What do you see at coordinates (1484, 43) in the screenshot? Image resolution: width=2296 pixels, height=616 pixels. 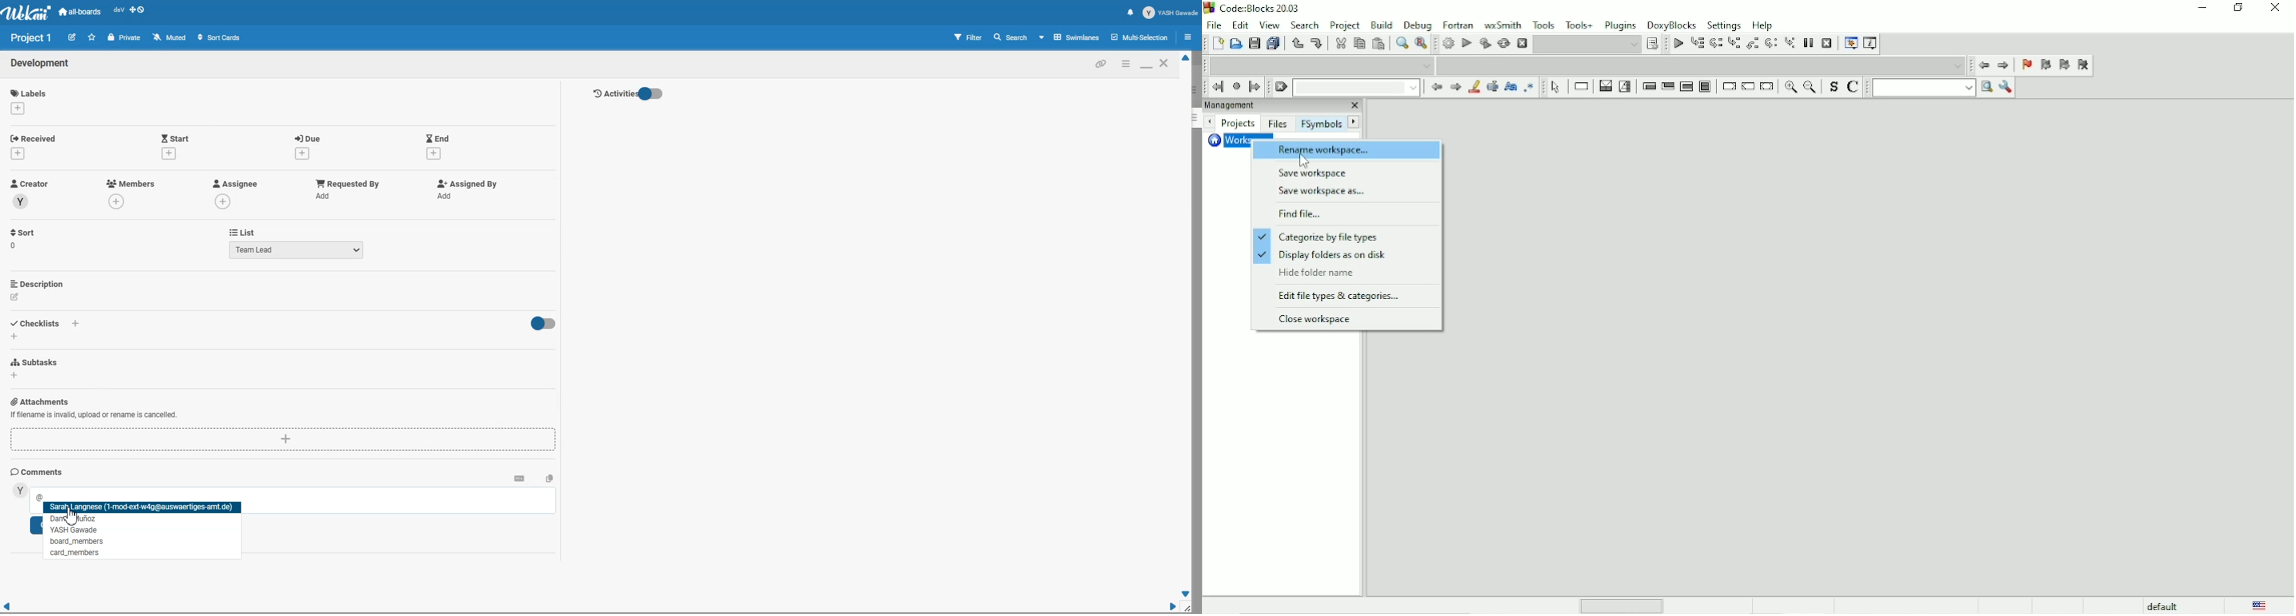 I see `Build and run` at bounding box center [1484, 43].